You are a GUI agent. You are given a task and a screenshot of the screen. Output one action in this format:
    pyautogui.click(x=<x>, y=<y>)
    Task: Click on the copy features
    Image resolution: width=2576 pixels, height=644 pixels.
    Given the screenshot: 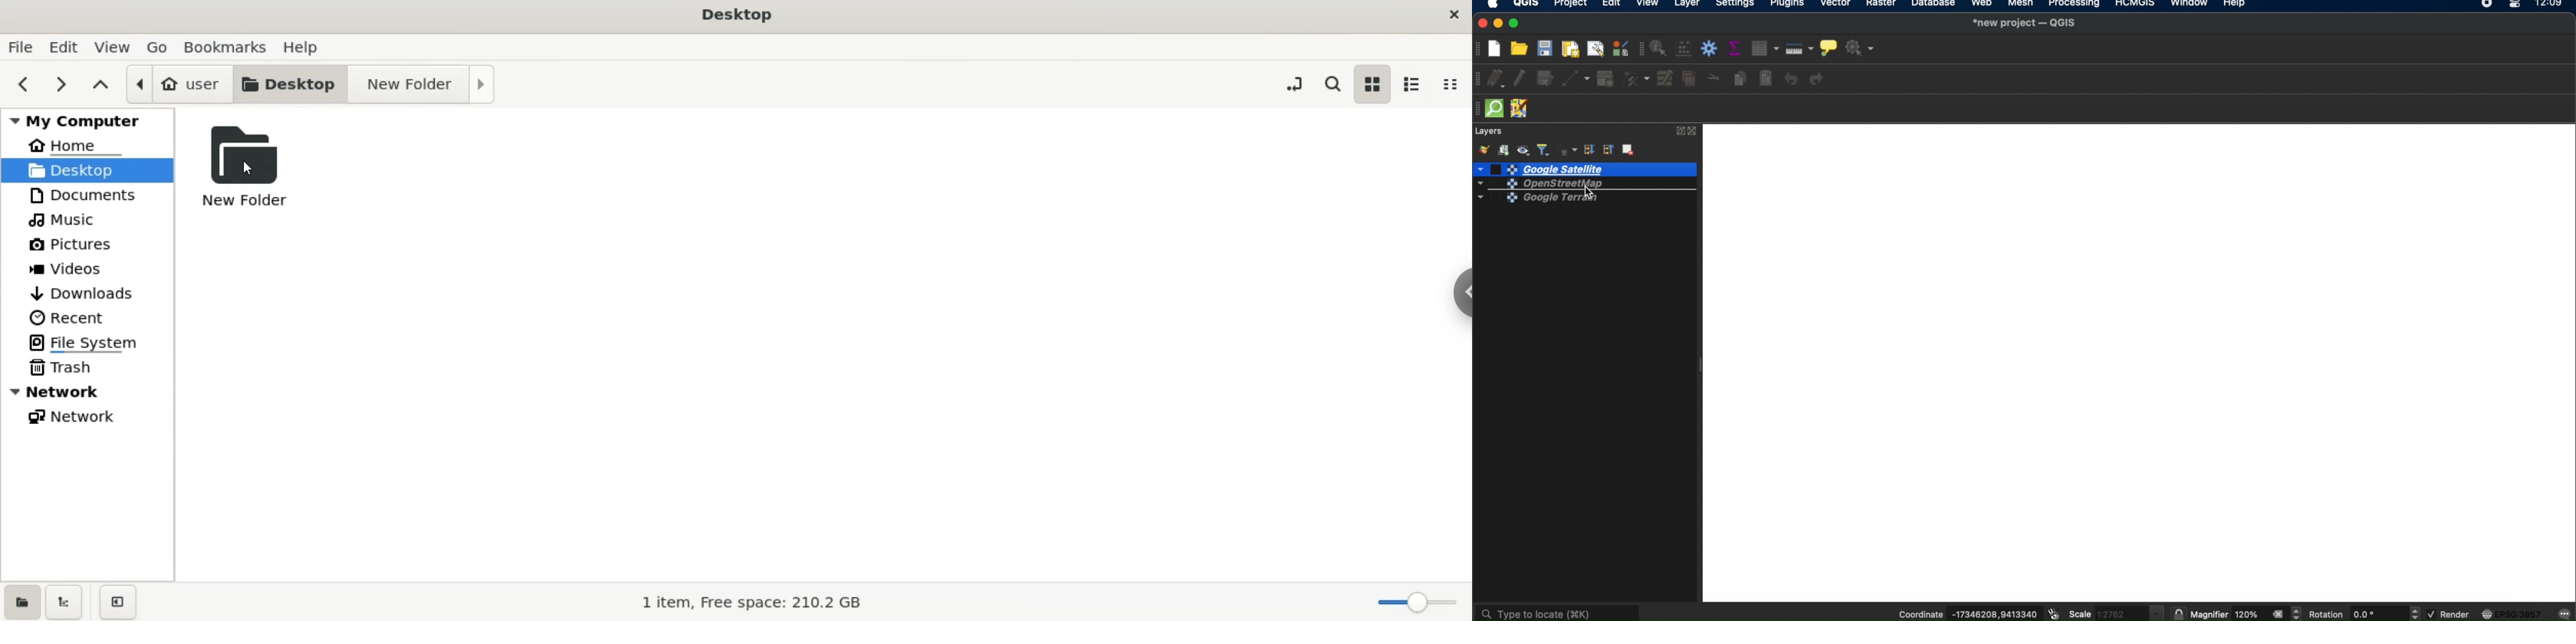 What is the action you would take?
    pyautogui.click(x=1739, y=78)
    